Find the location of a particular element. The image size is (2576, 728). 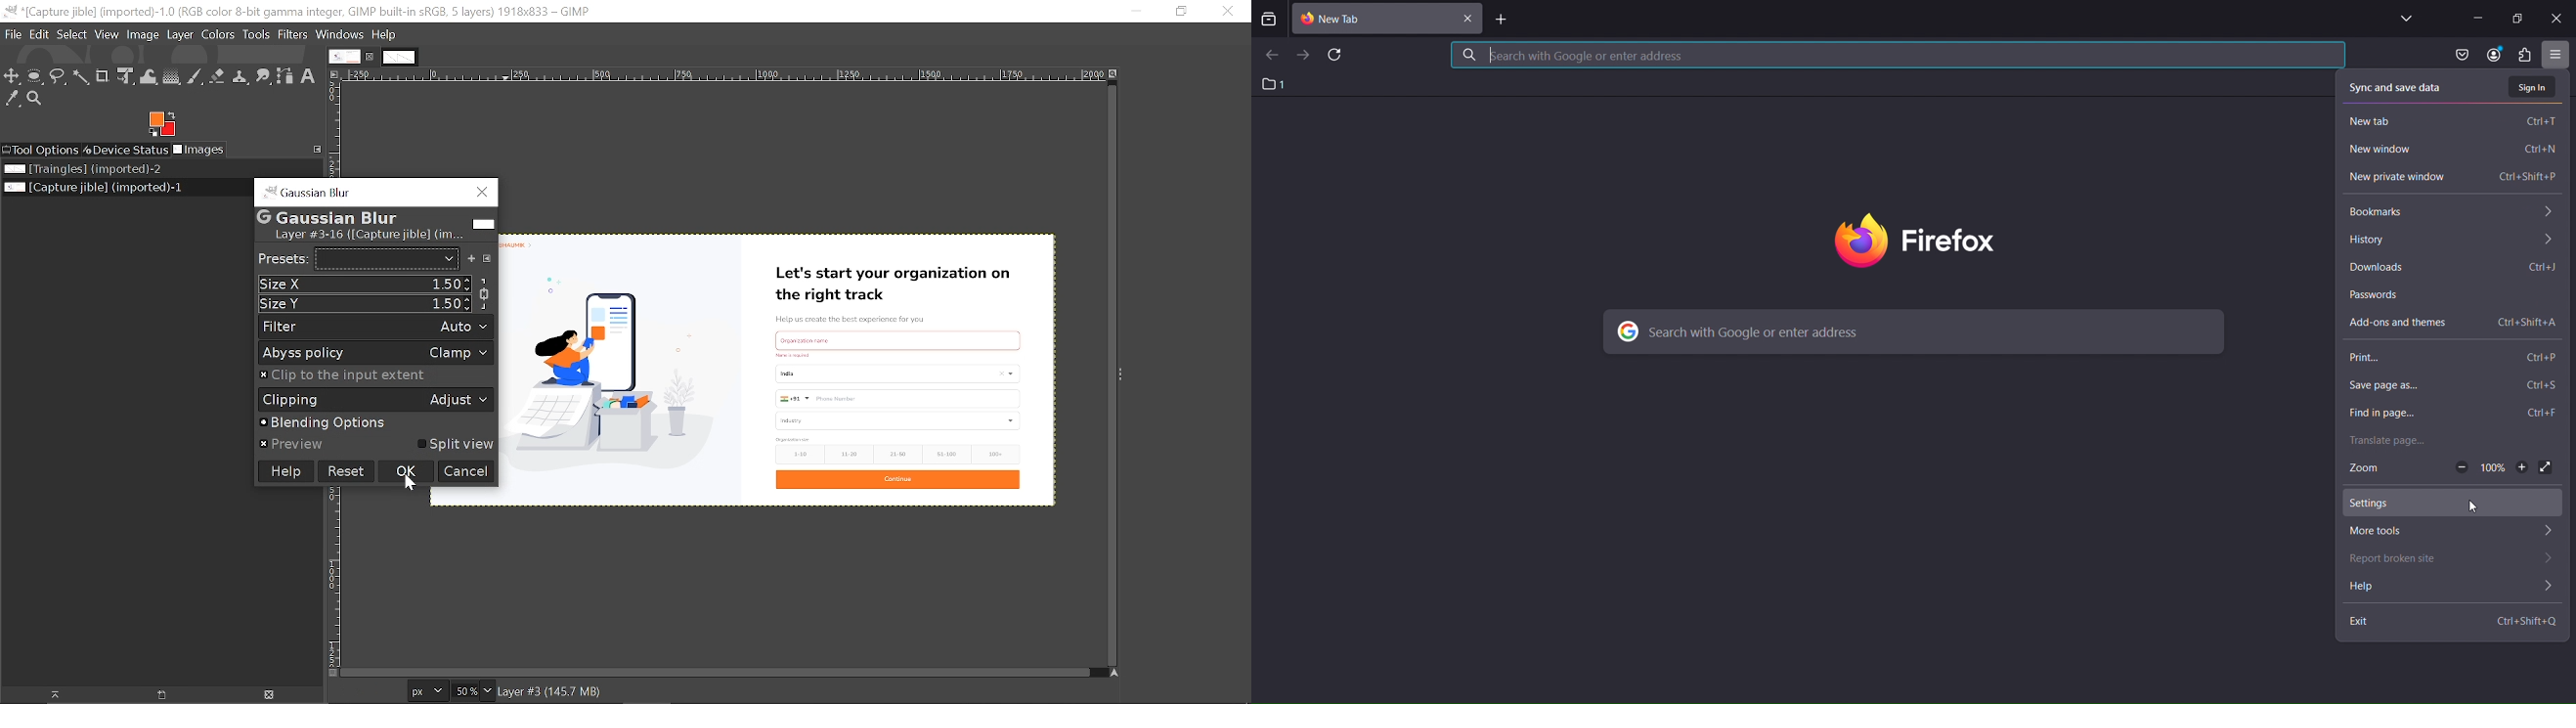

minimize is located at coordinates (2472, 17).